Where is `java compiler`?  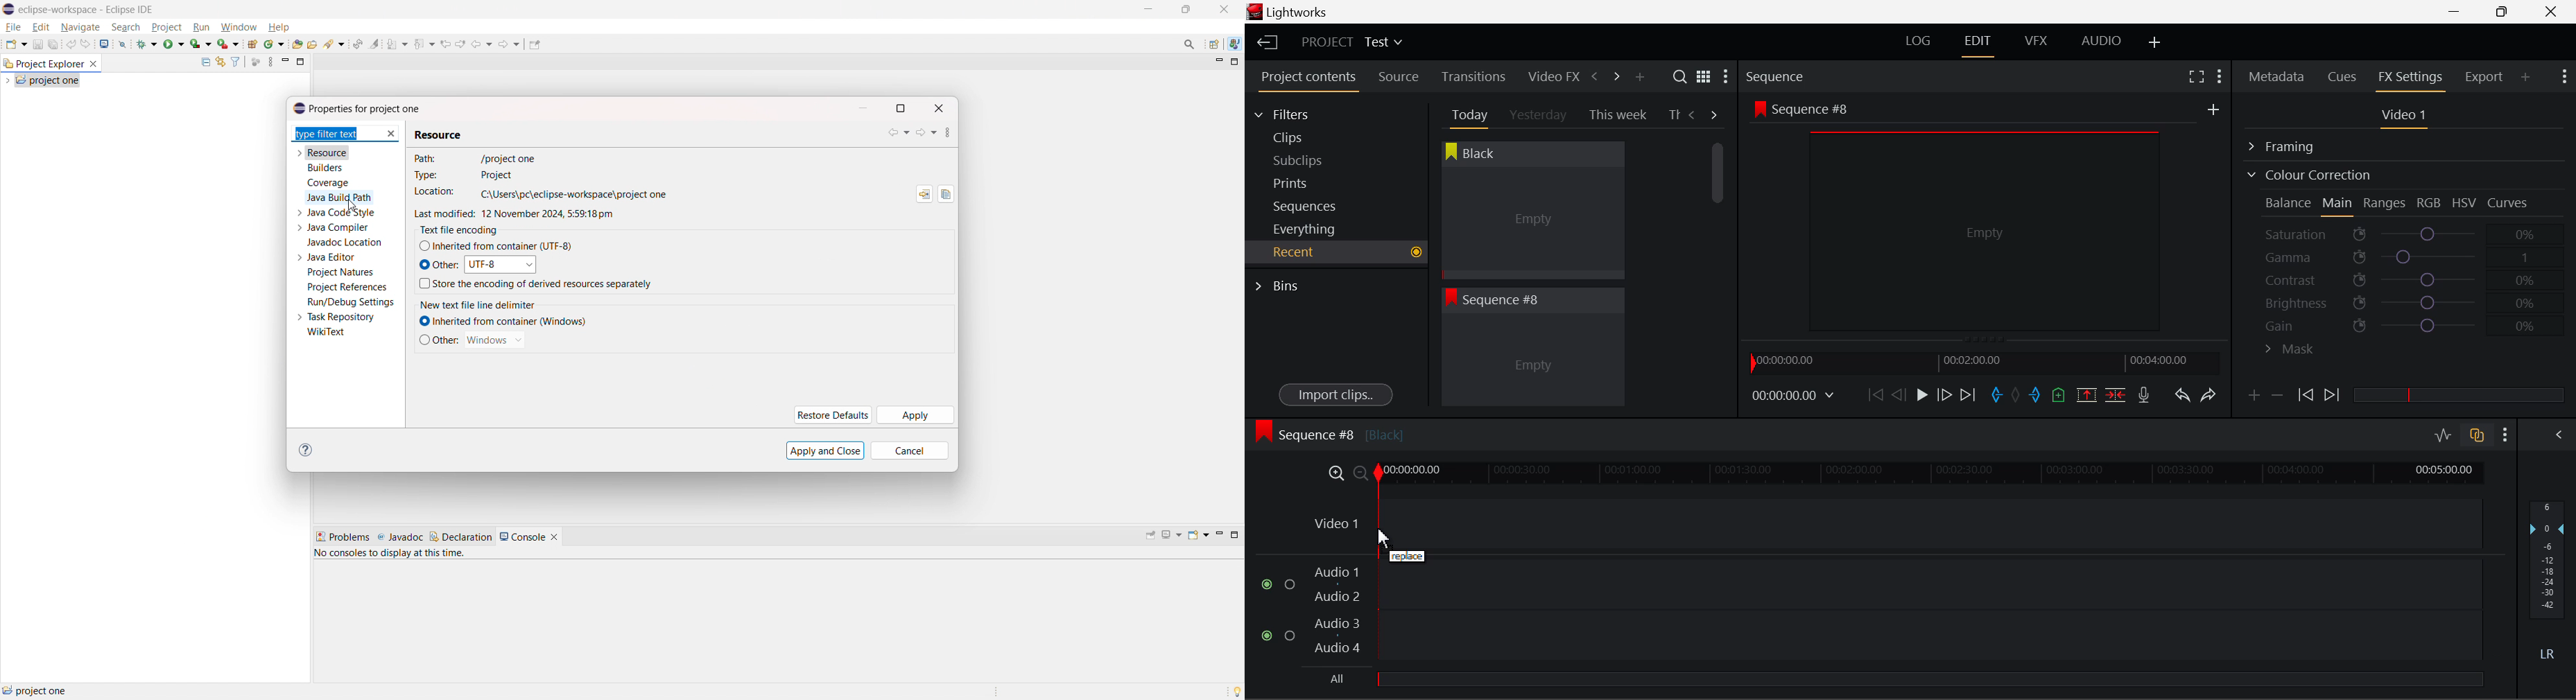
java compiler is located at coordinates (340, 227).